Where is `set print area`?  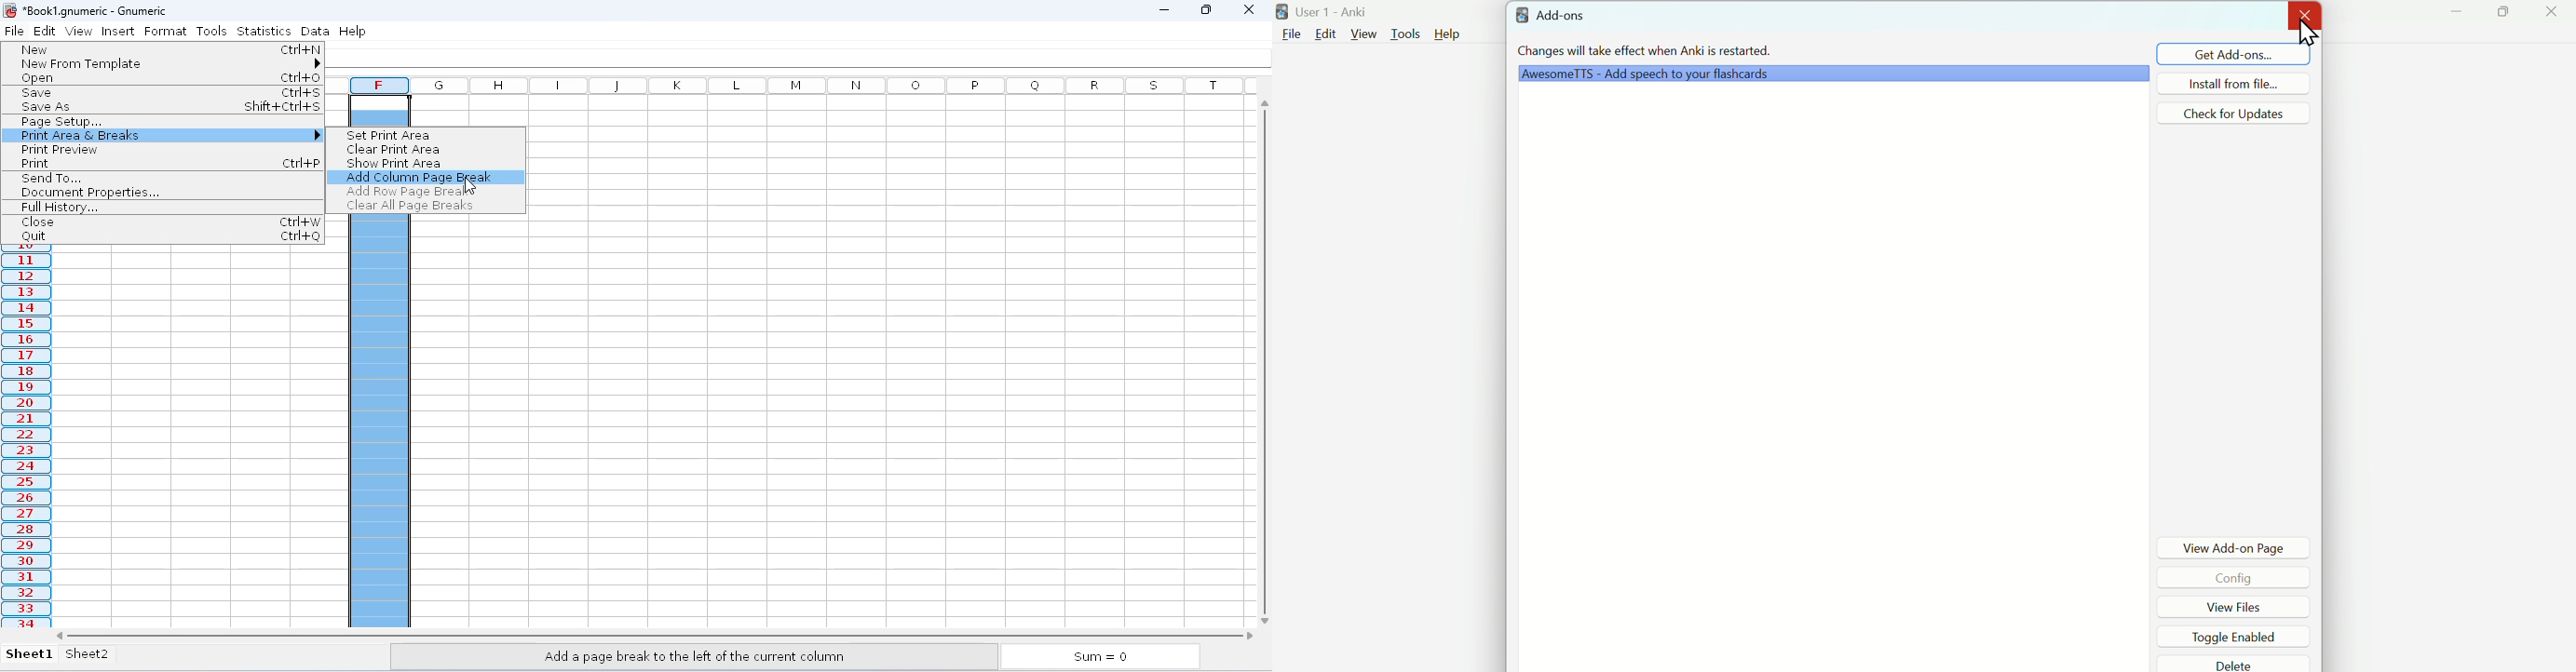
set print area is located at coordinates (388, 135).